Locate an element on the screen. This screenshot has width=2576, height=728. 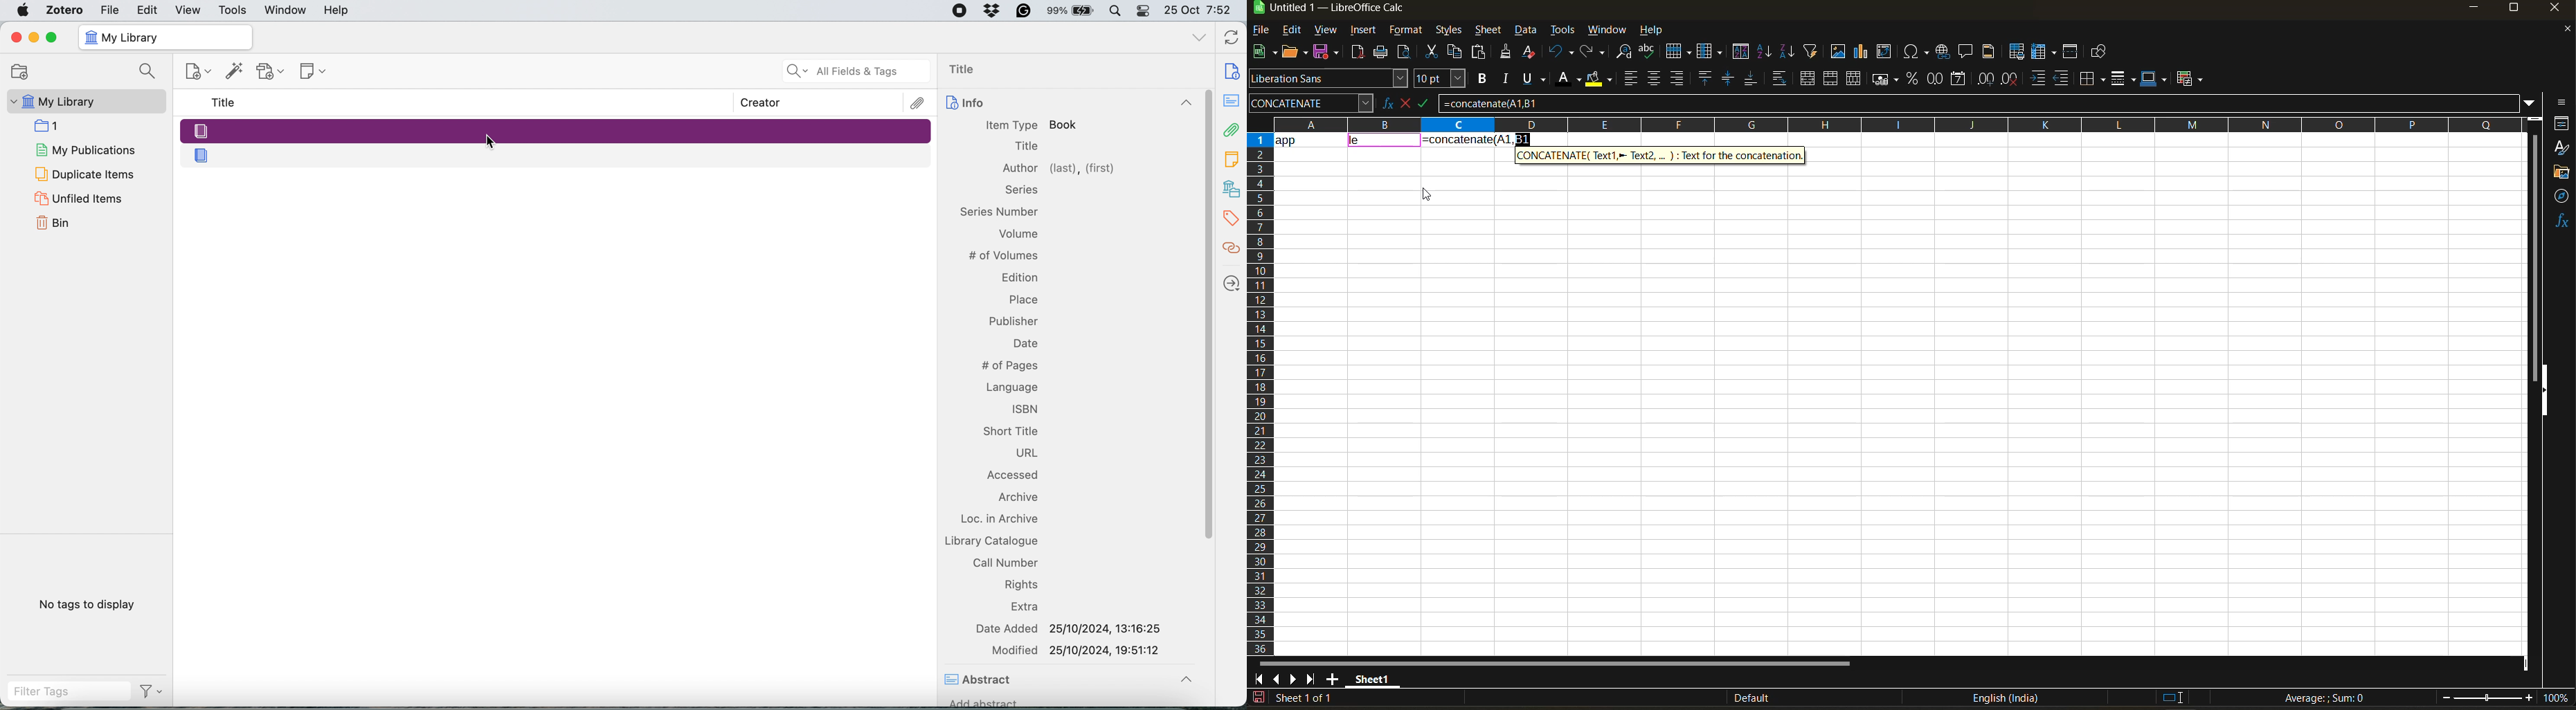
cut is located at coordinates (1434, 53).